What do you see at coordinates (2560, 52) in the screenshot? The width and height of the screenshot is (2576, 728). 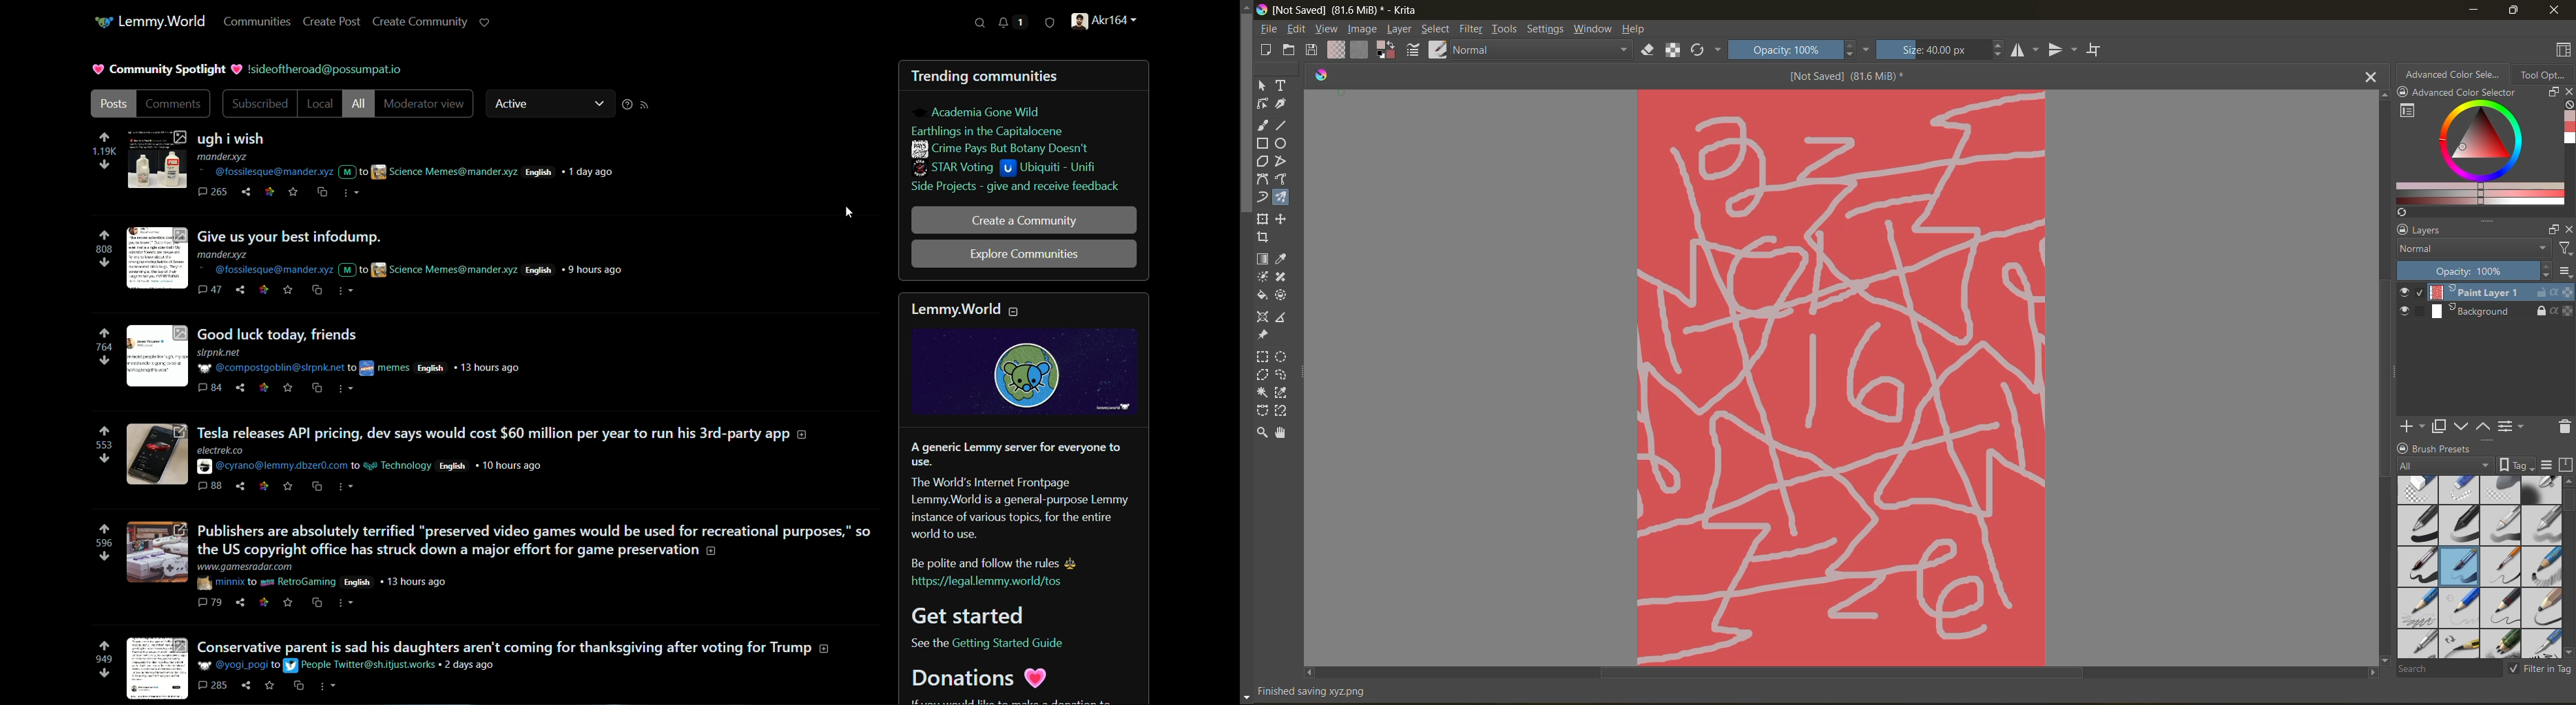 I see `choose workspace` at bounding box center [2560, 52].